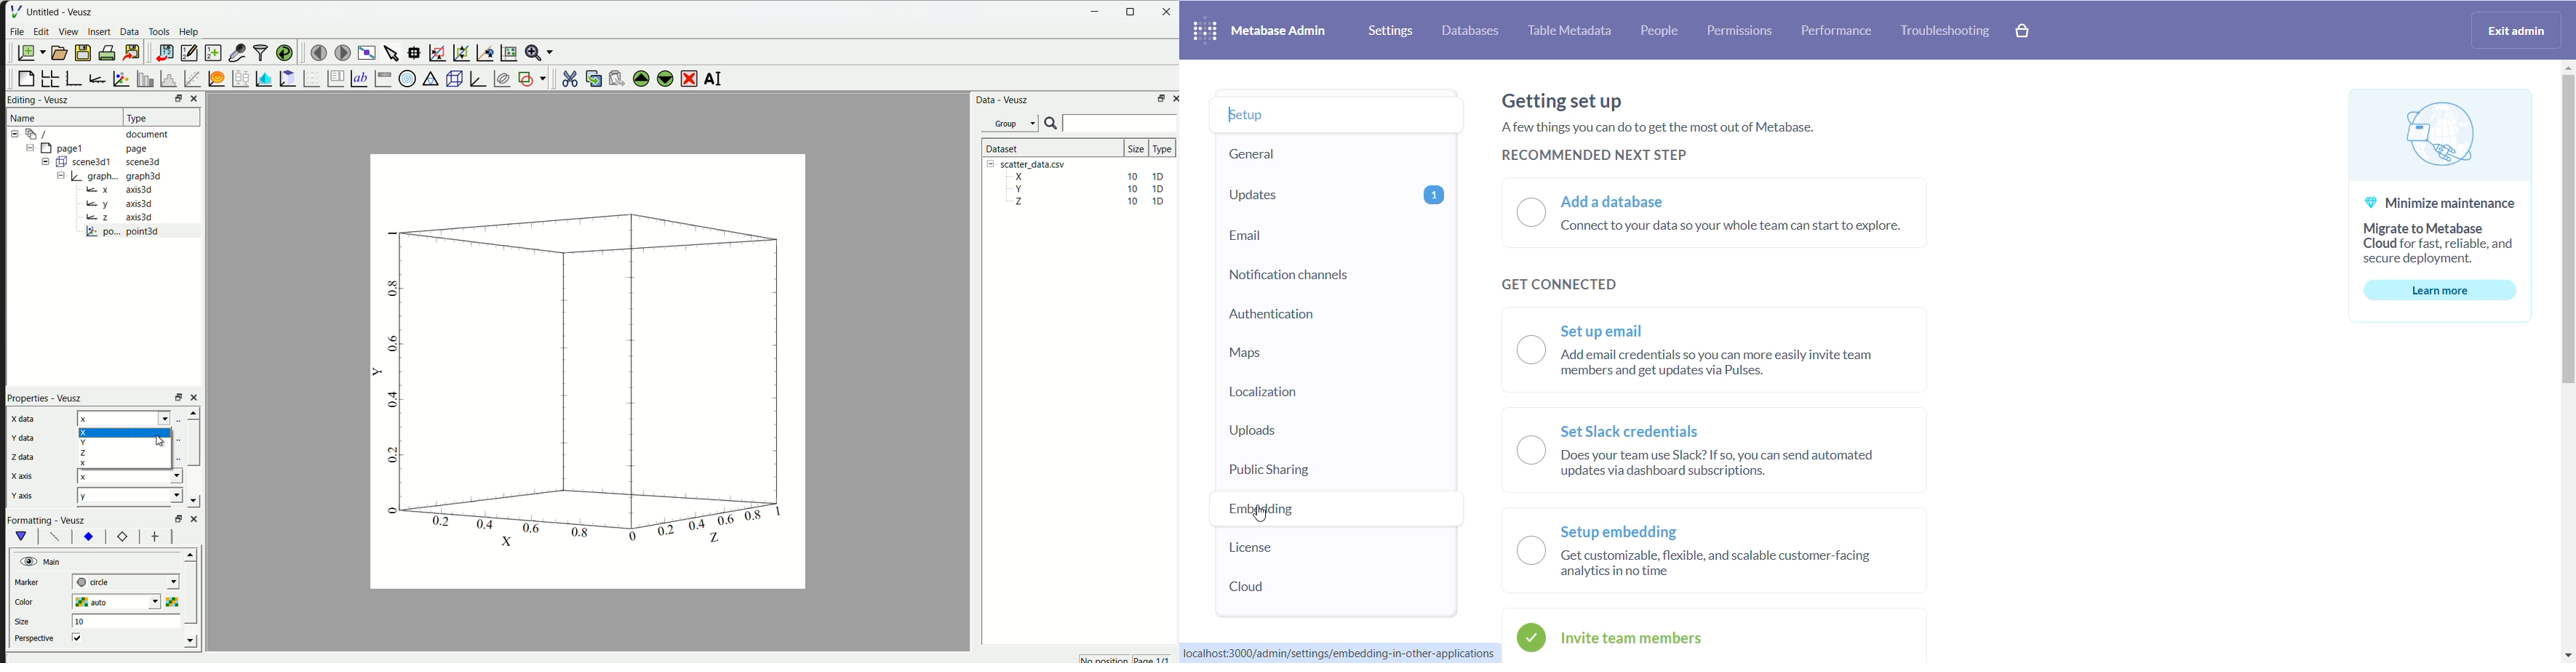  Describe the element at coordinates (1132, 12) in the screenshot. I see `resize` at that location.